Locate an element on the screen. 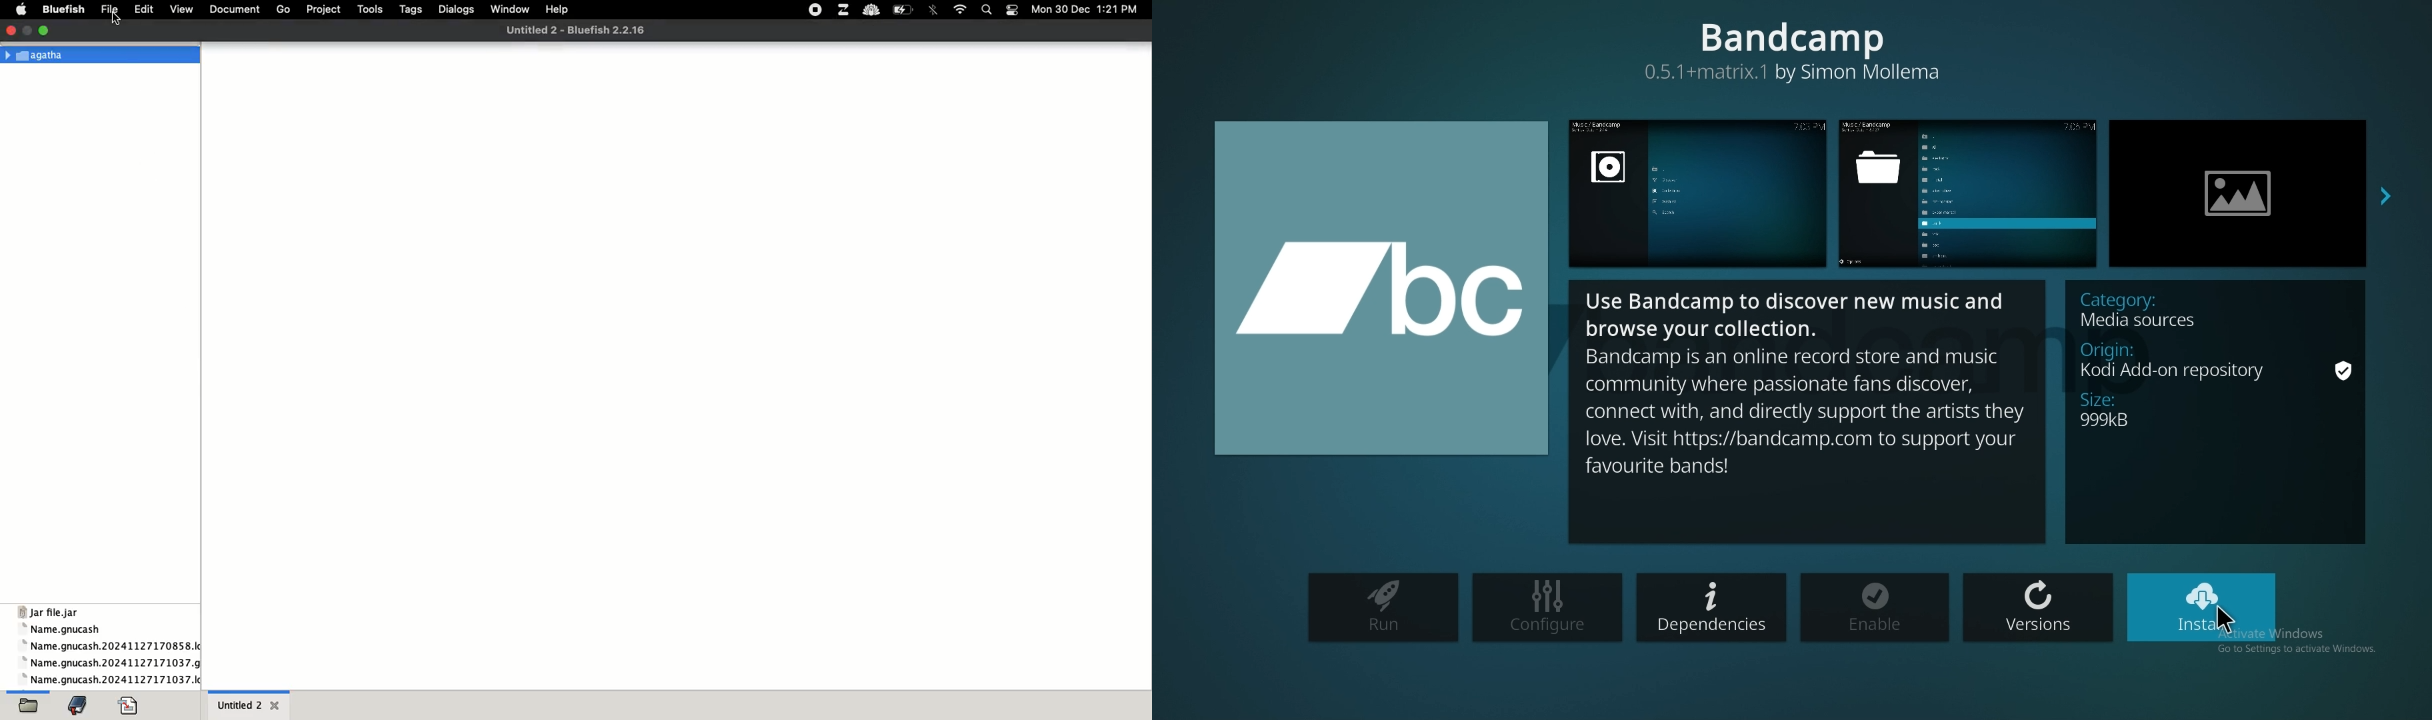 Image resolution: width=2436 pixels, height=728 pixels. preview is located at coordinates (1699, 193).